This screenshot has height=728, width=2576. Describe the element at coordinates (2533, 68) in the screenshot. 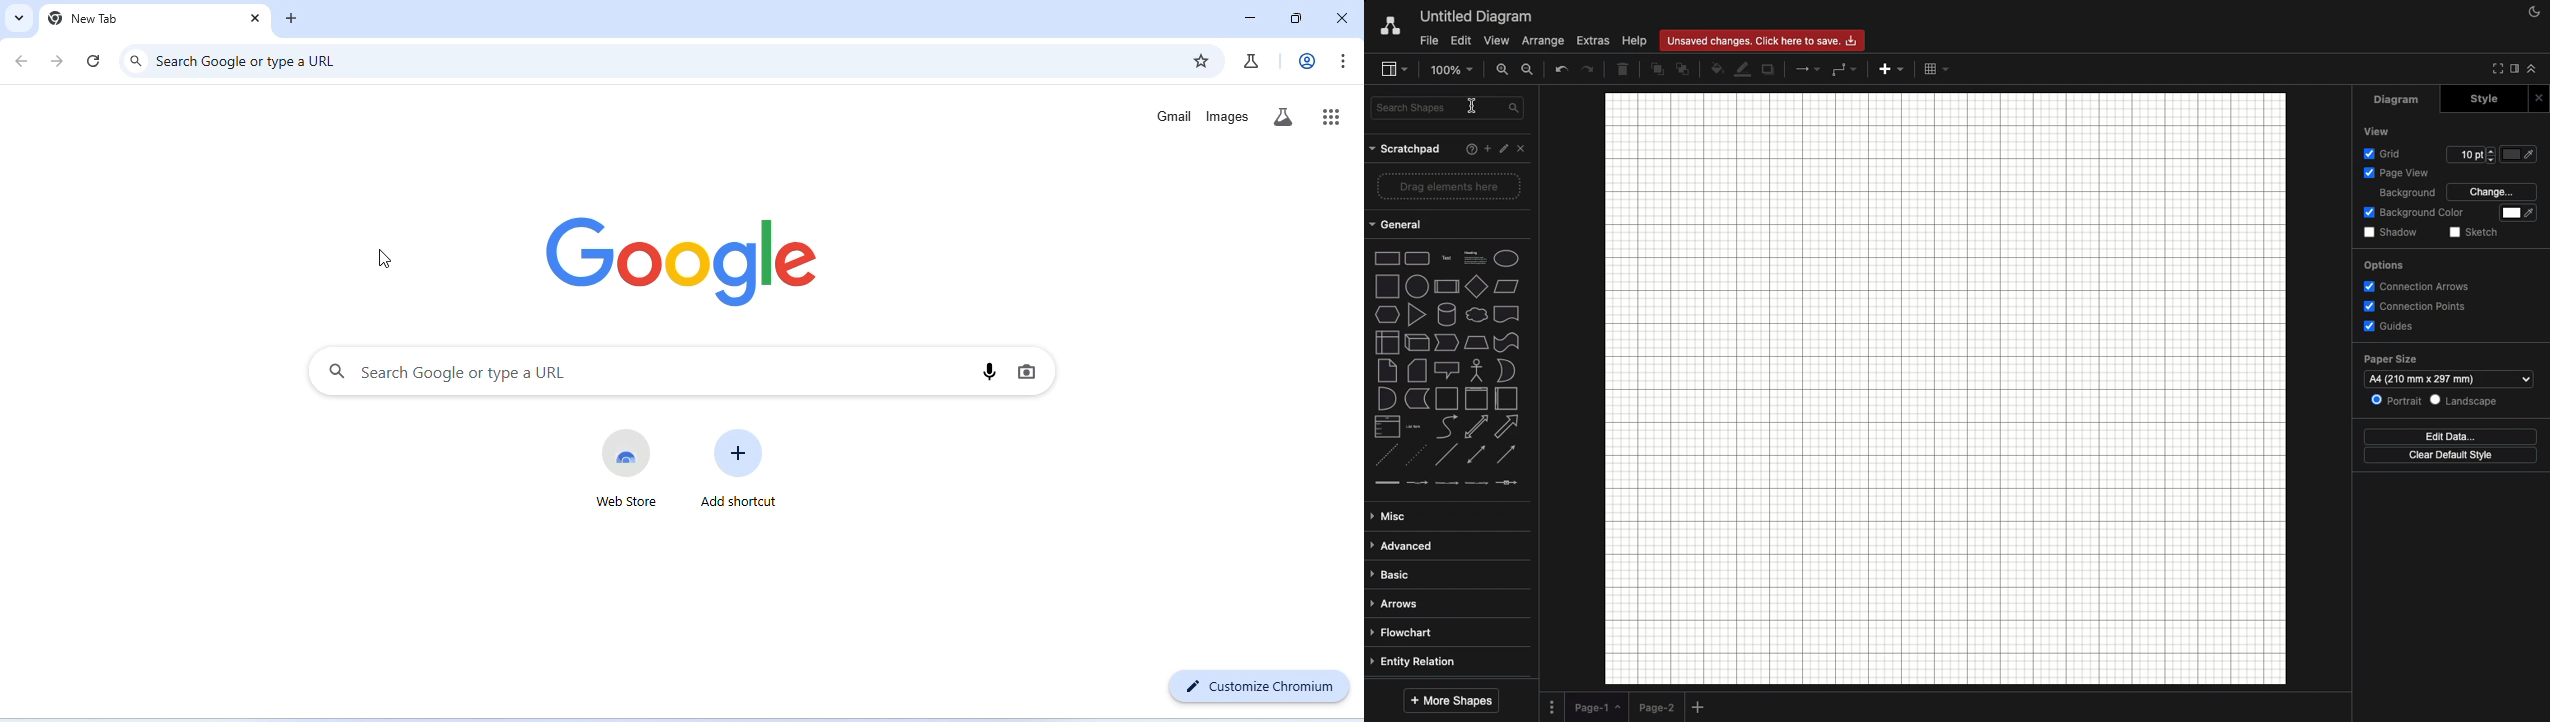

I see `Collapse` at that location.